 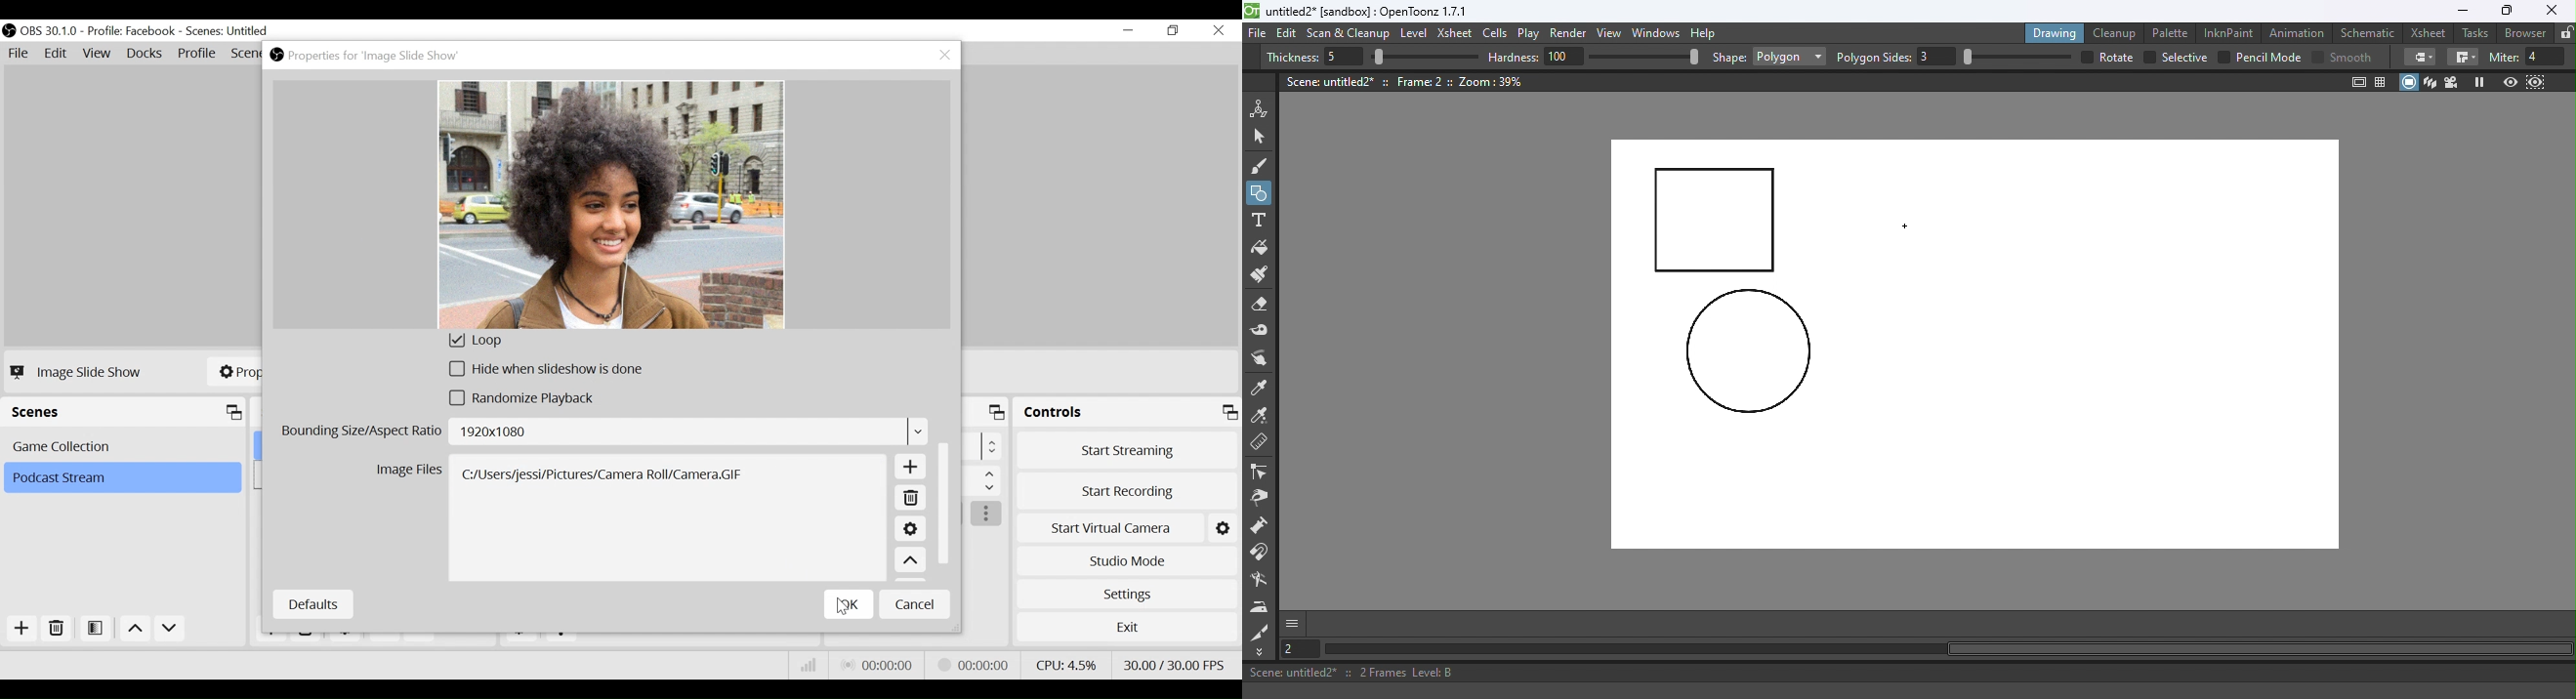 What do you see at coordinates (1129, 487) in the screenshot?
I see `Start Recording` at bounding box center [1129, 487].